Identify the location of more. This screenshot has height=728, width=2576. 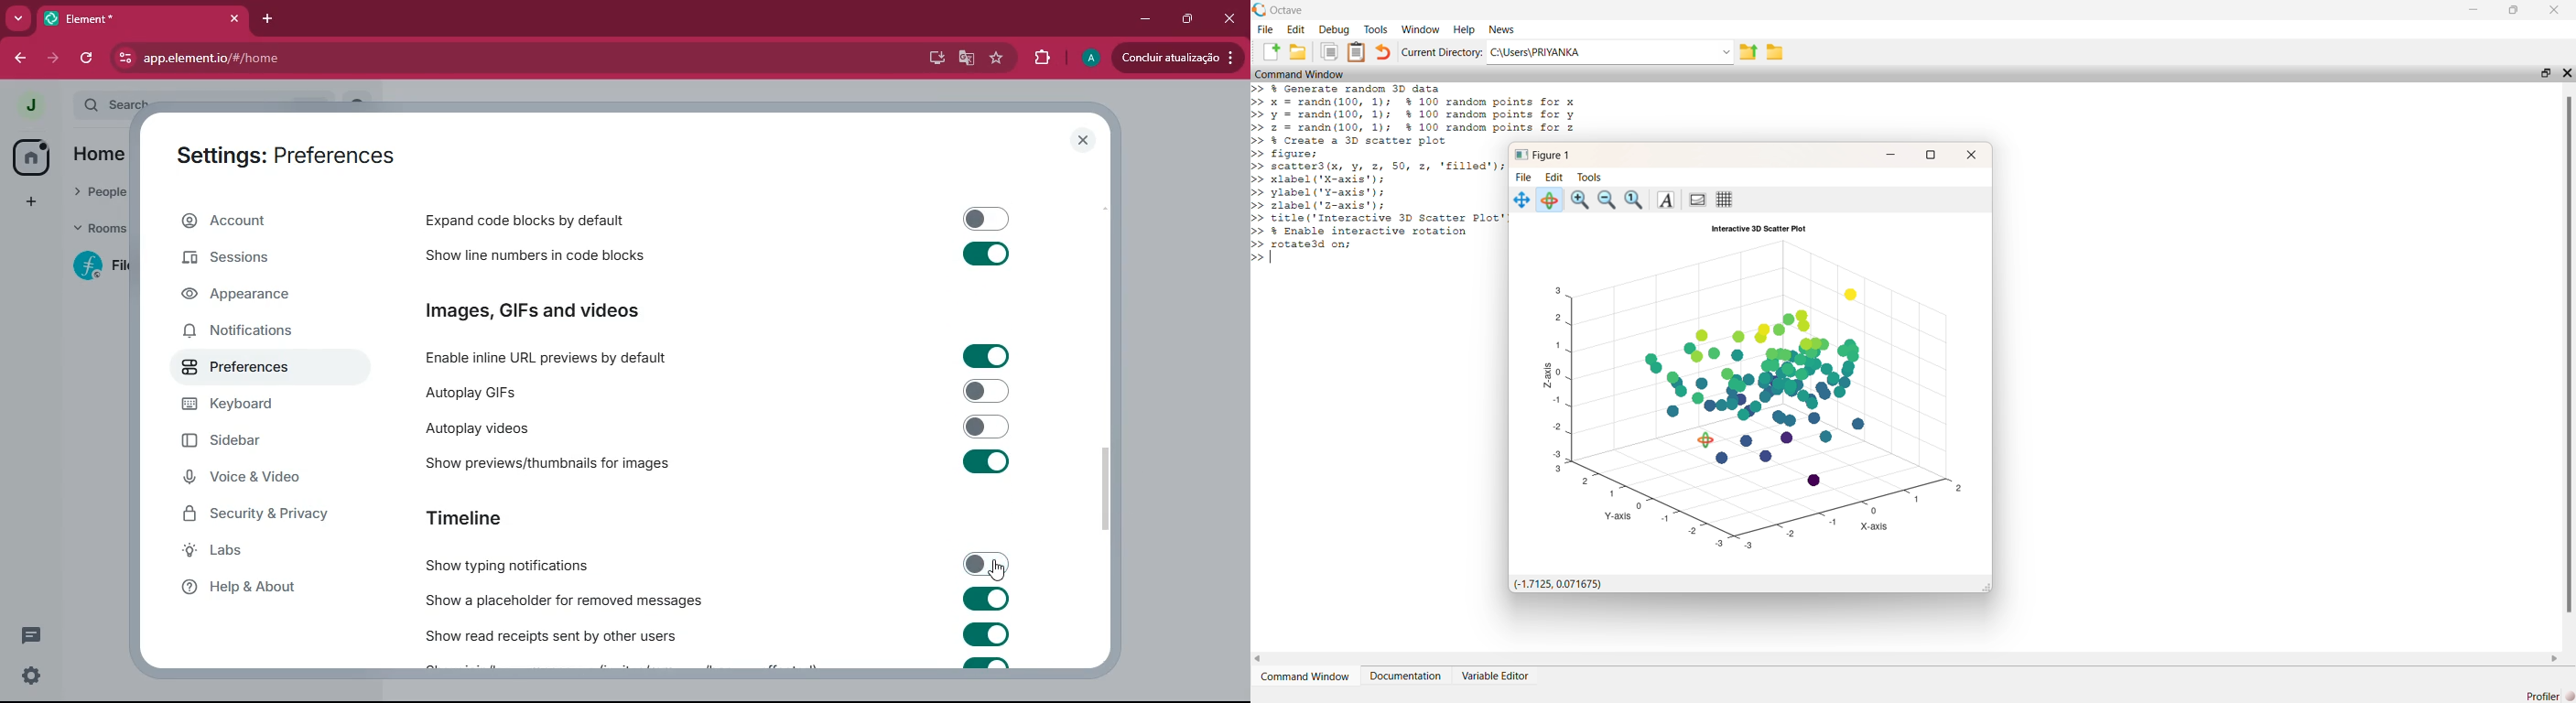
(16, 18).